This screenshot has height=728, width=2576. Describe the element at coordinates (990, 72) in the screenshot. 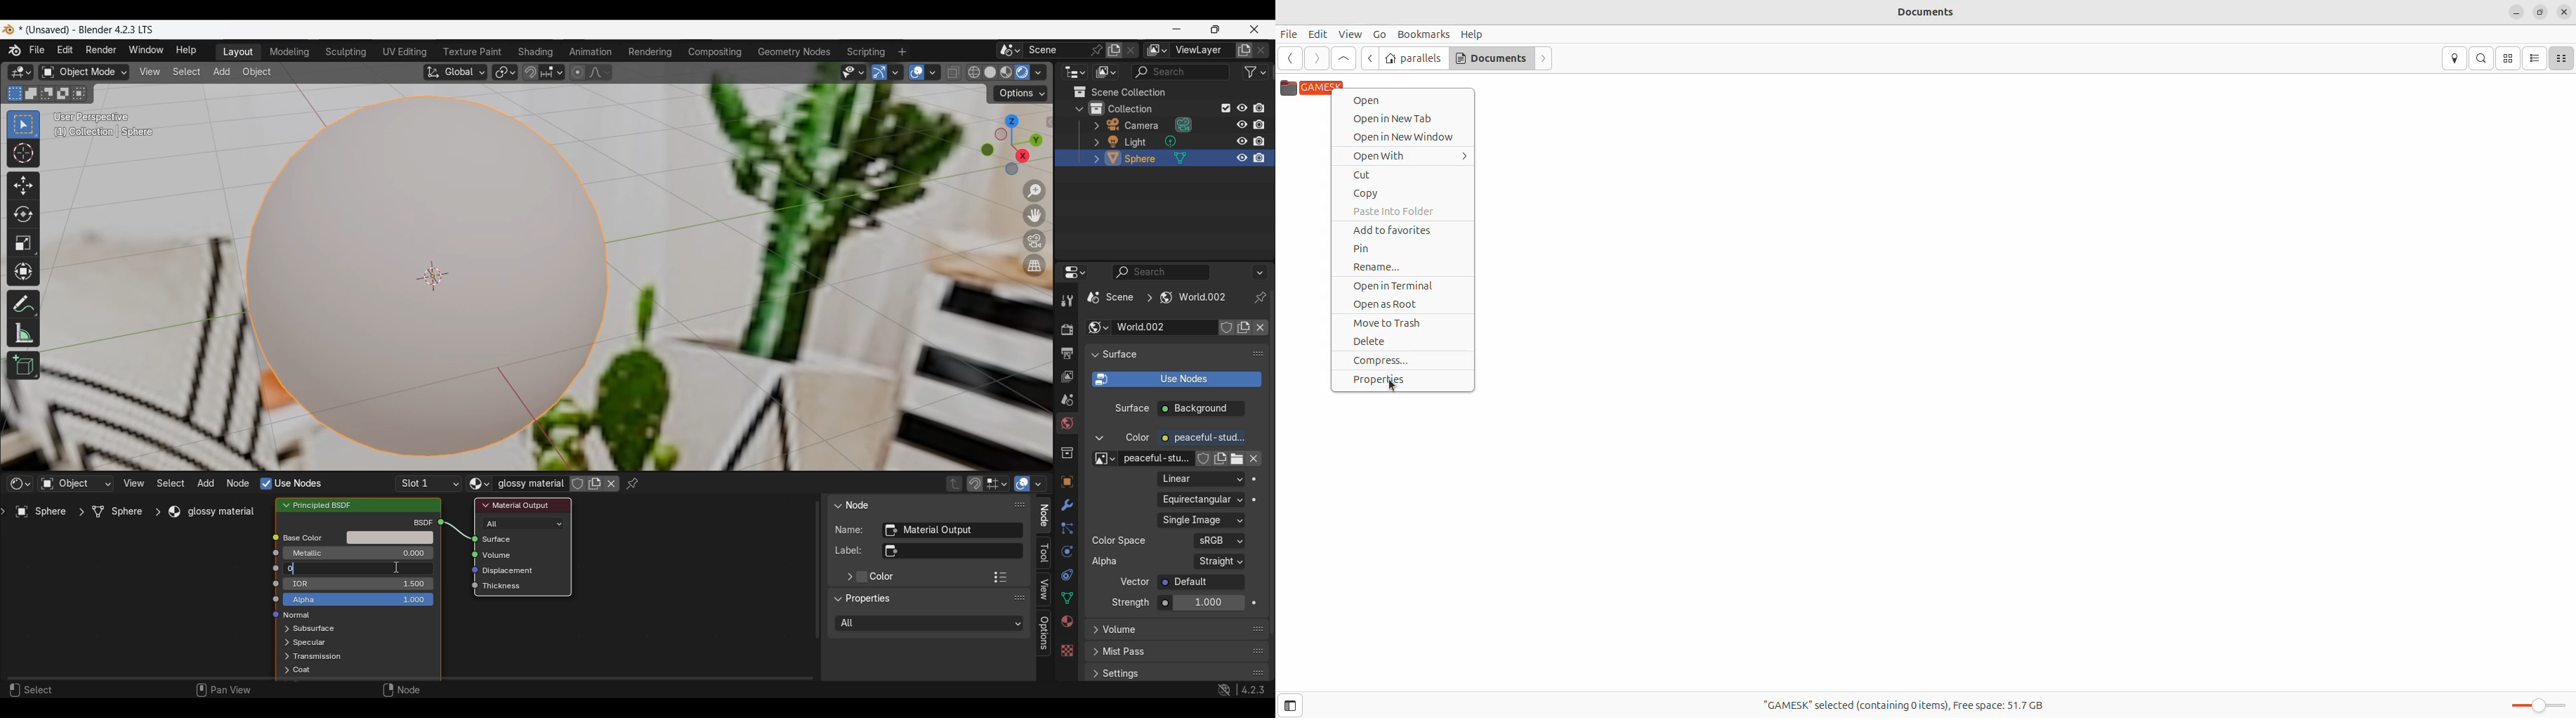

I see `Viewport shading: solid` at that location.